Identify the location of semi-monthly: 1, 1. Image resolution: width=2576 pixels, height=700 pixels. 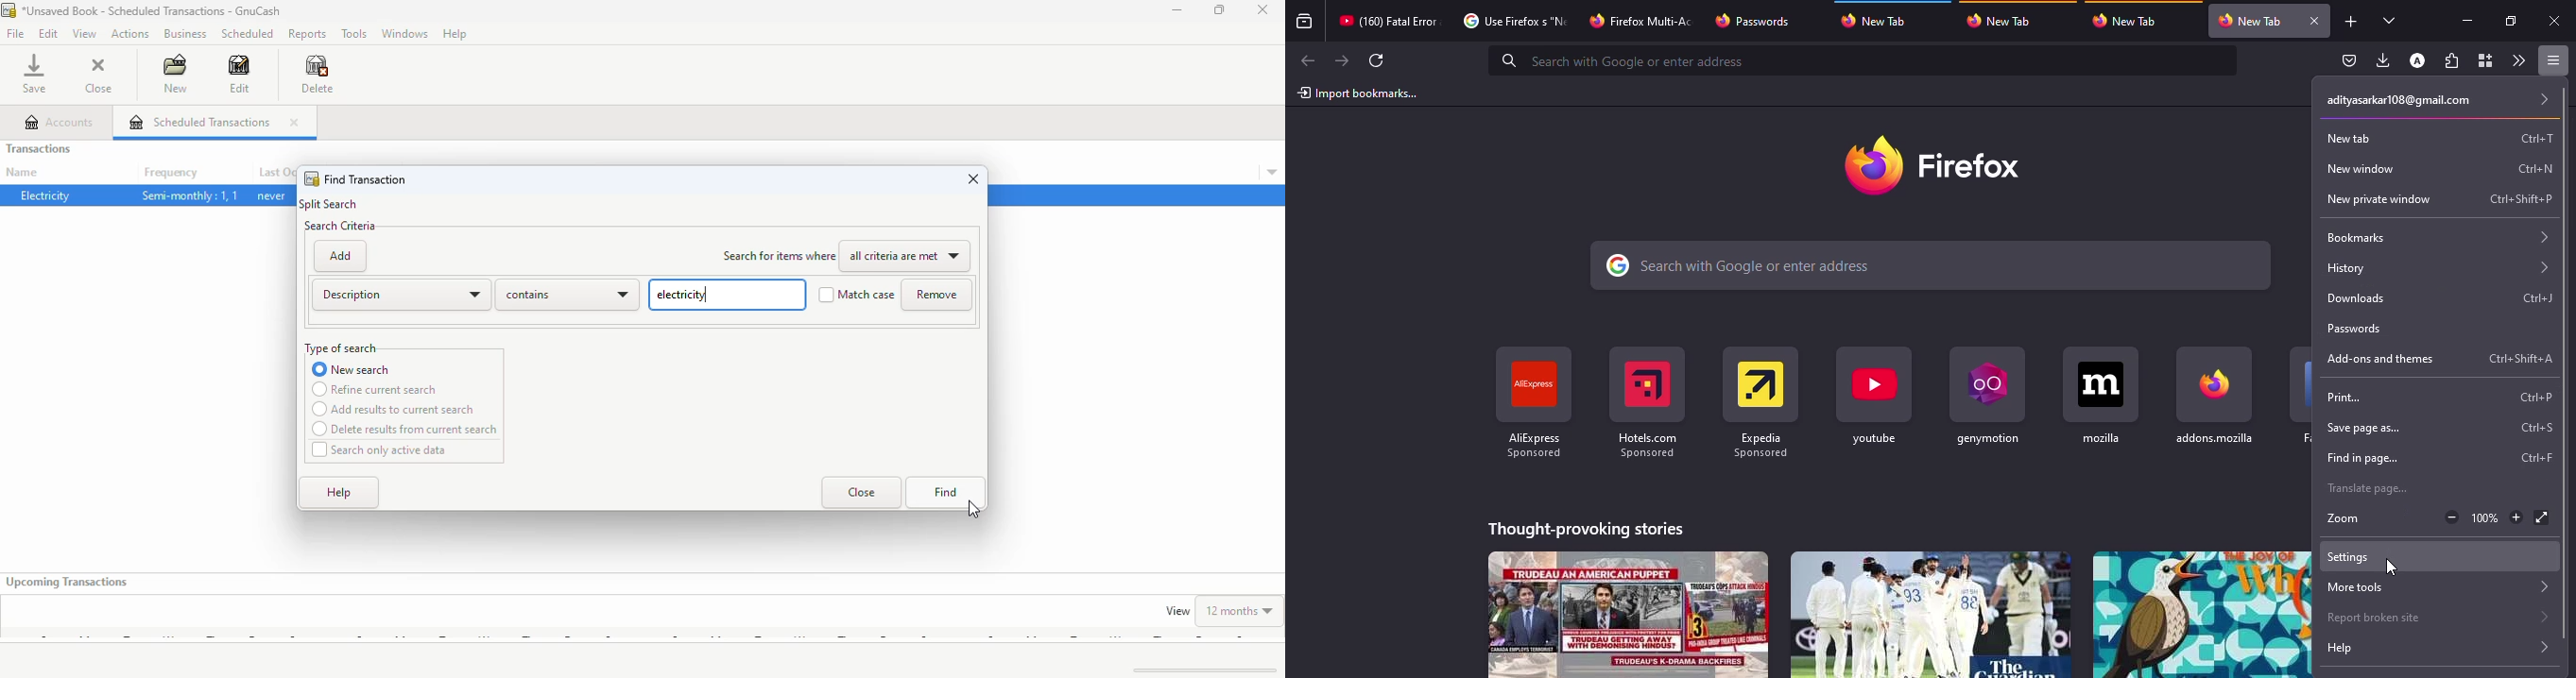
(189, 196).